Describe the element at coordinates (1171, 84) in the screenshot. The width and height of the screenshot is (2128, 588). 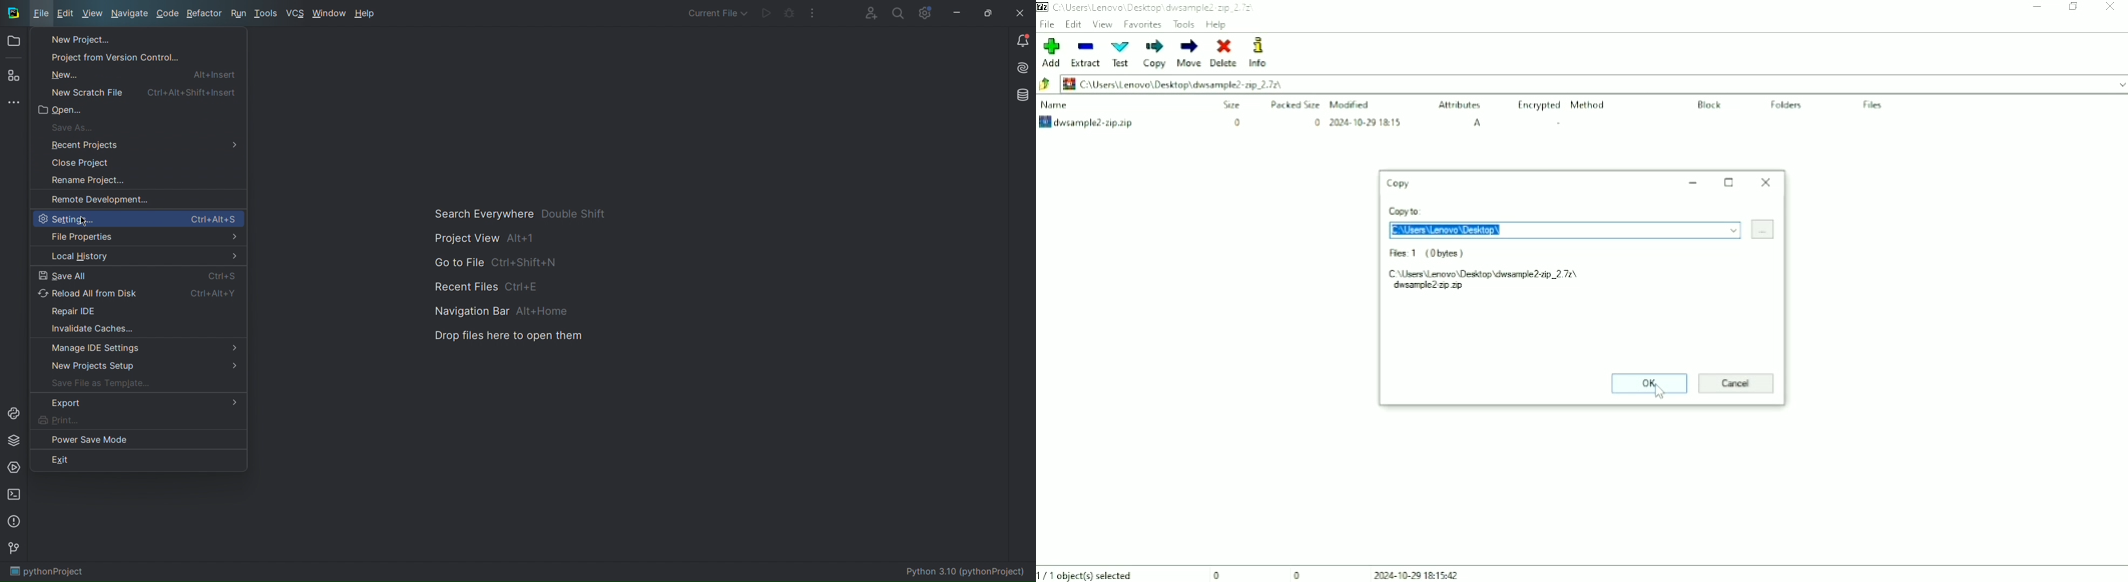
I see `C:\Users\Lenovo\Desktop\dwsample2-zip_2.7z` at that location.